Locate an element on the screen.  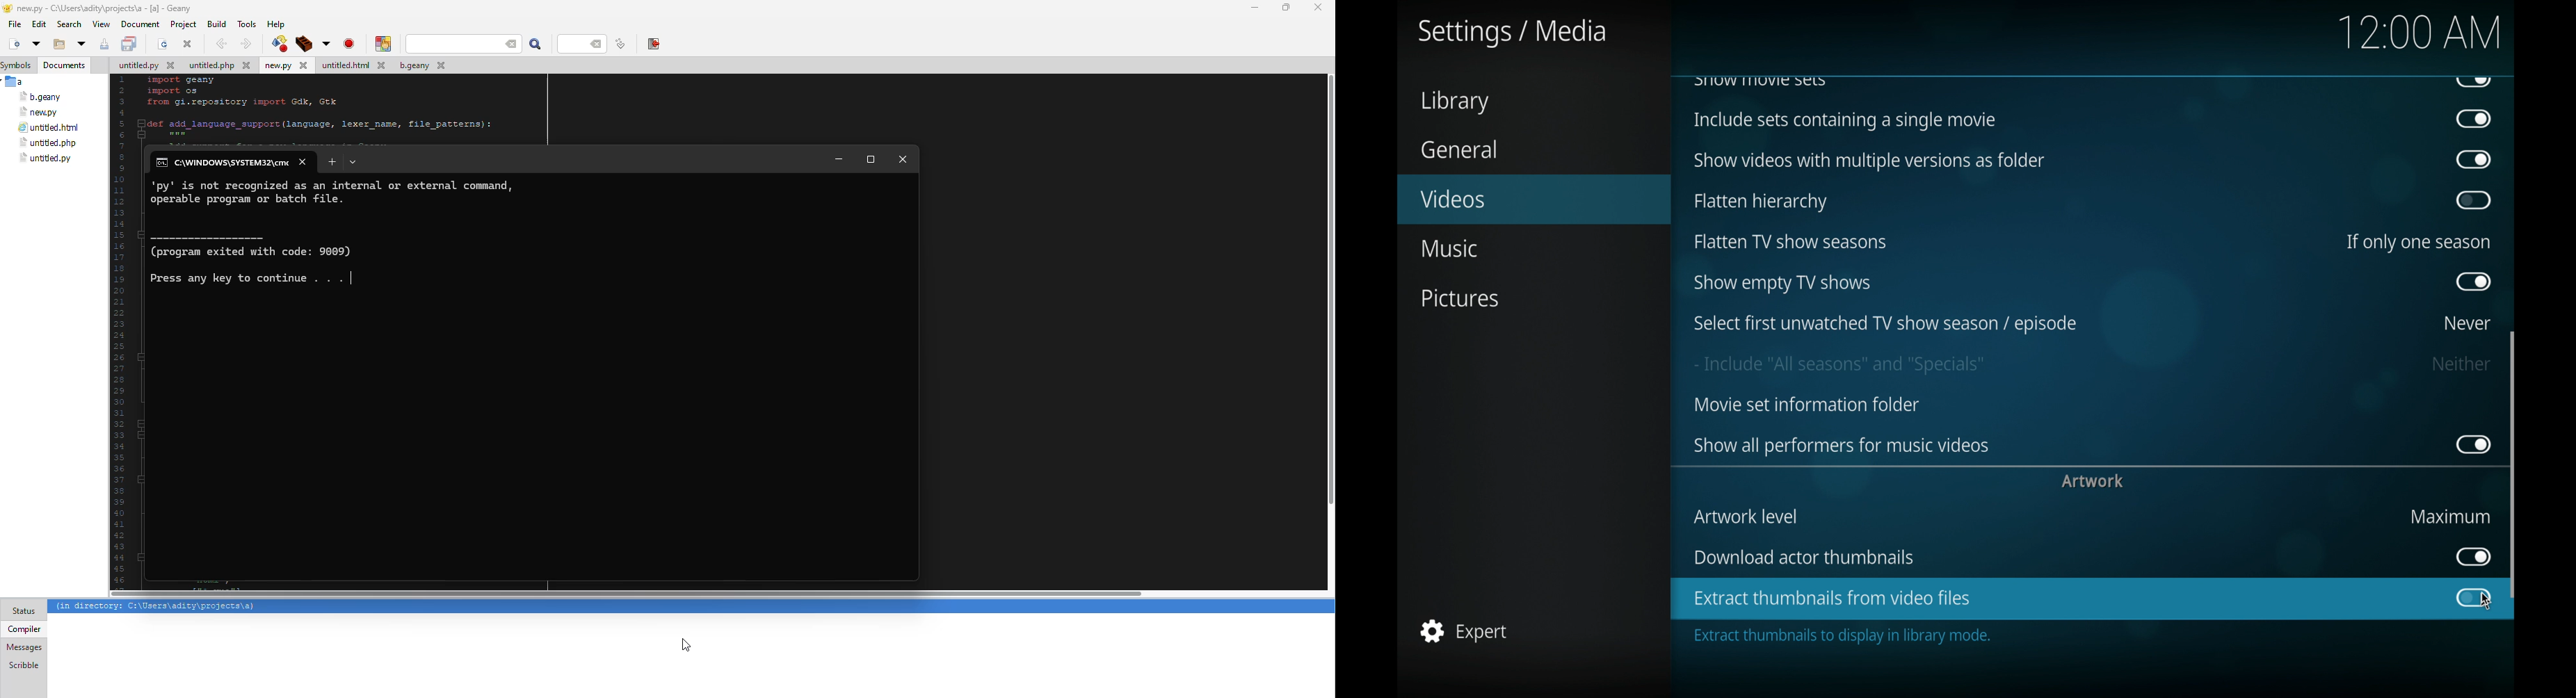
build is located at coordinates (279, 44).